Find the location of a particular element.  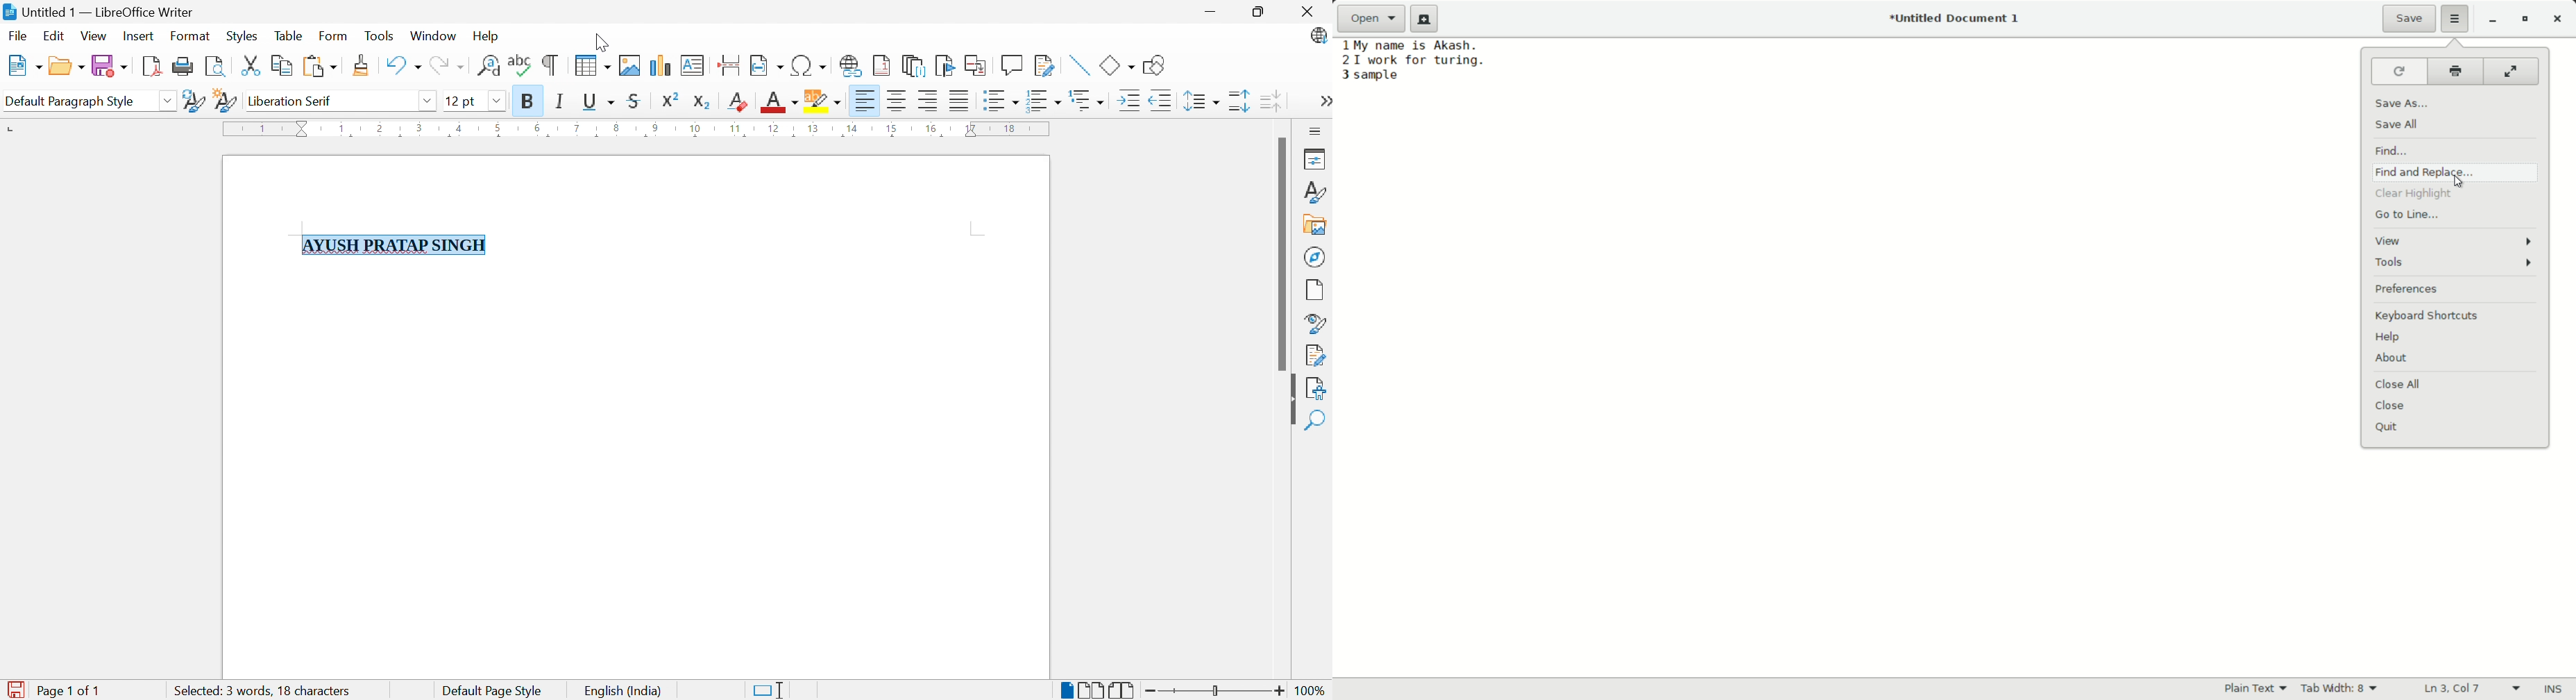

English (India) is located at coordinates (627, 690).